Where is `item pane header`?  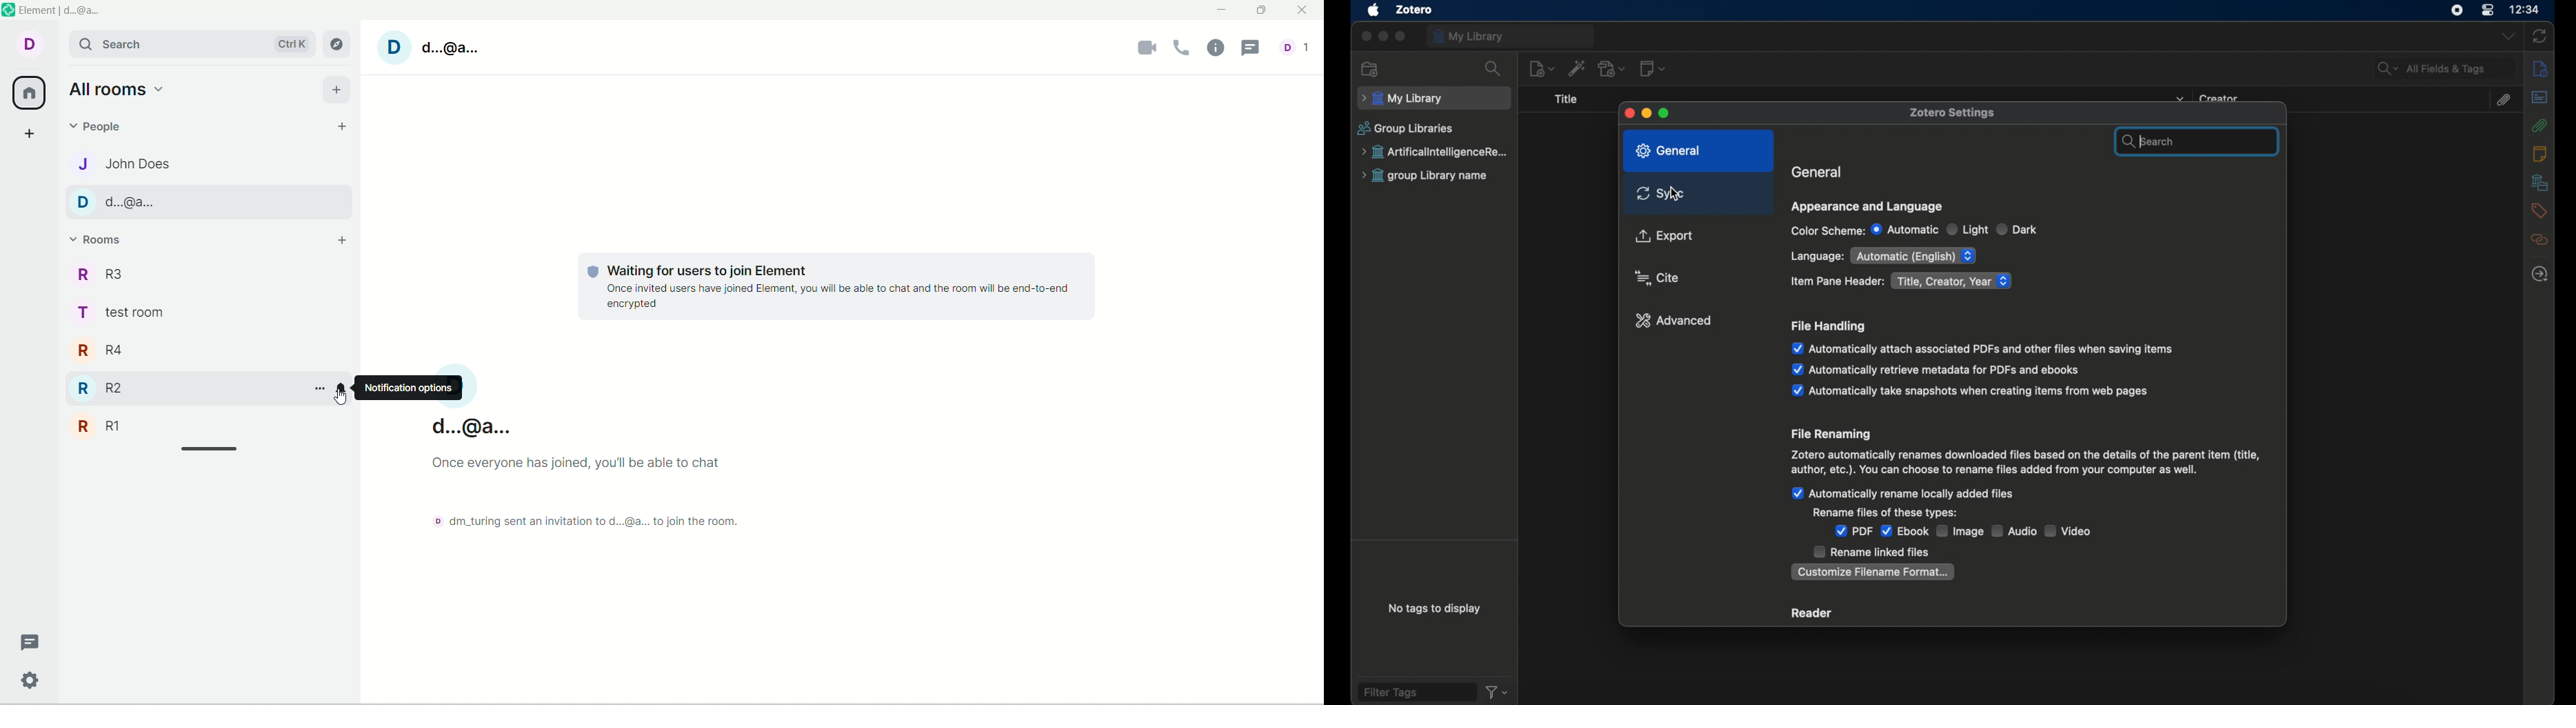 item pane header is located at coordinates (1837, 282).